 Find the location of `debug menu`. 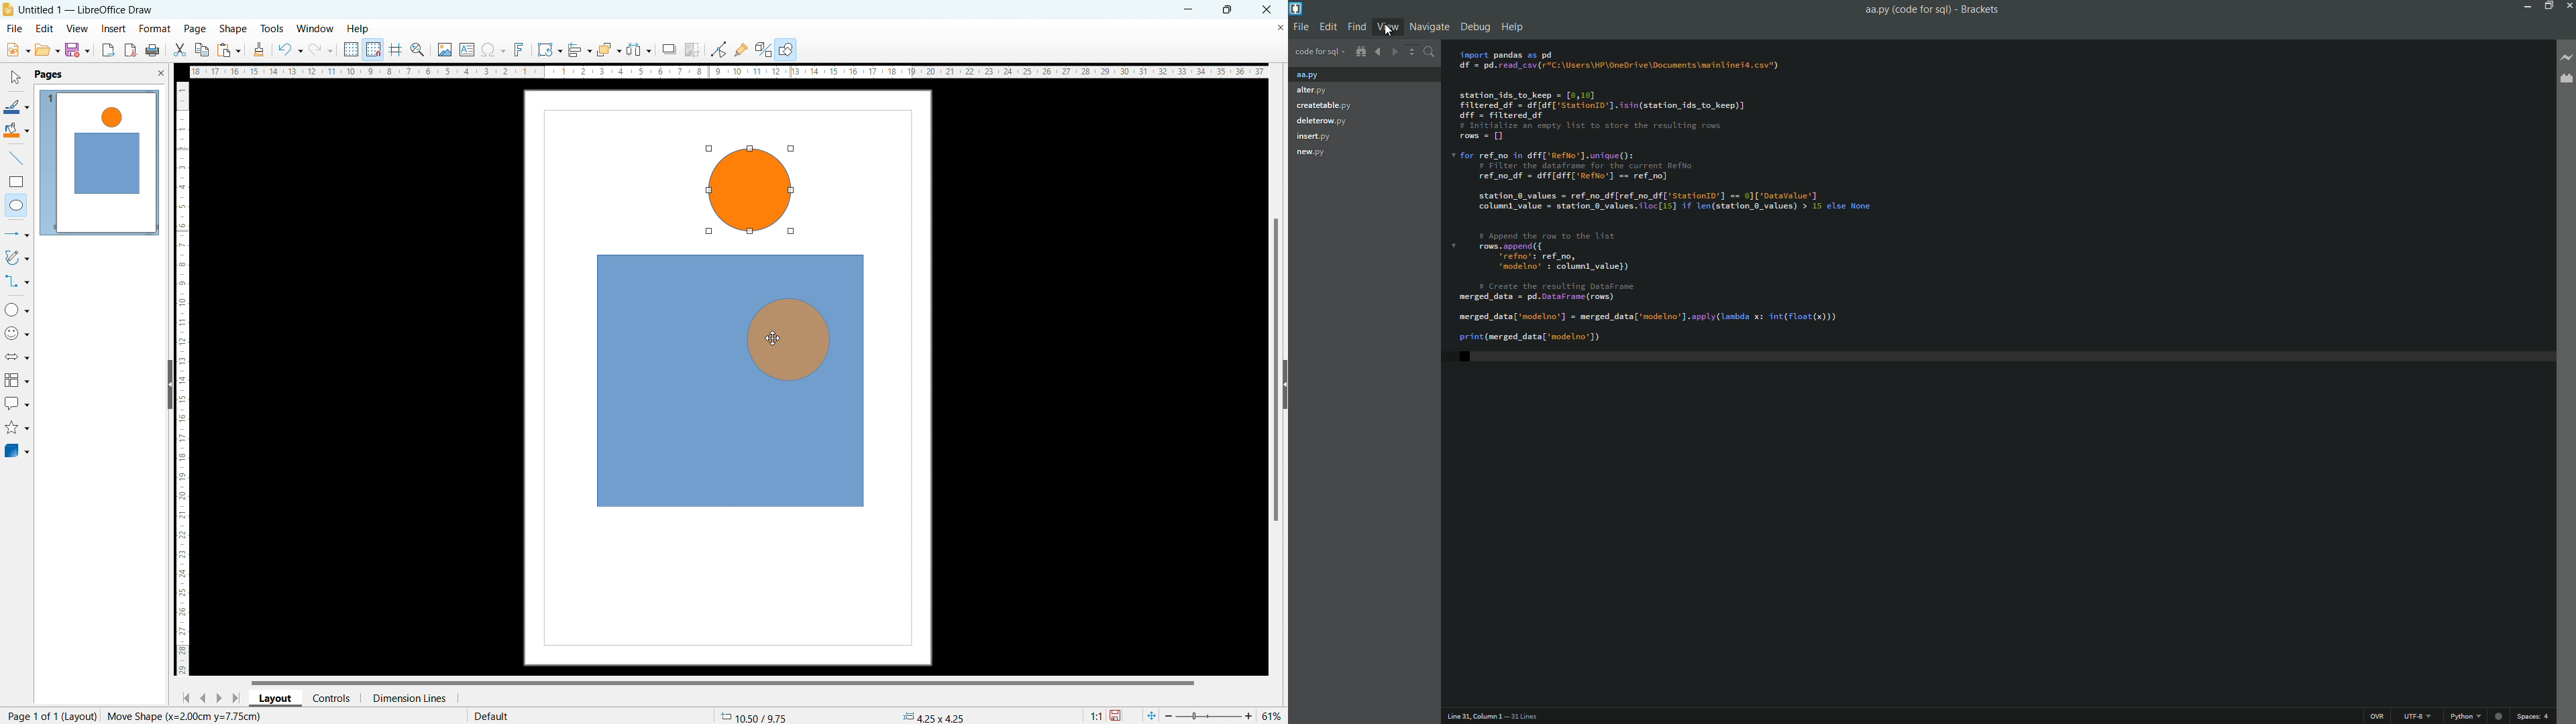

debug menu is located at coordinates (1476, 27).